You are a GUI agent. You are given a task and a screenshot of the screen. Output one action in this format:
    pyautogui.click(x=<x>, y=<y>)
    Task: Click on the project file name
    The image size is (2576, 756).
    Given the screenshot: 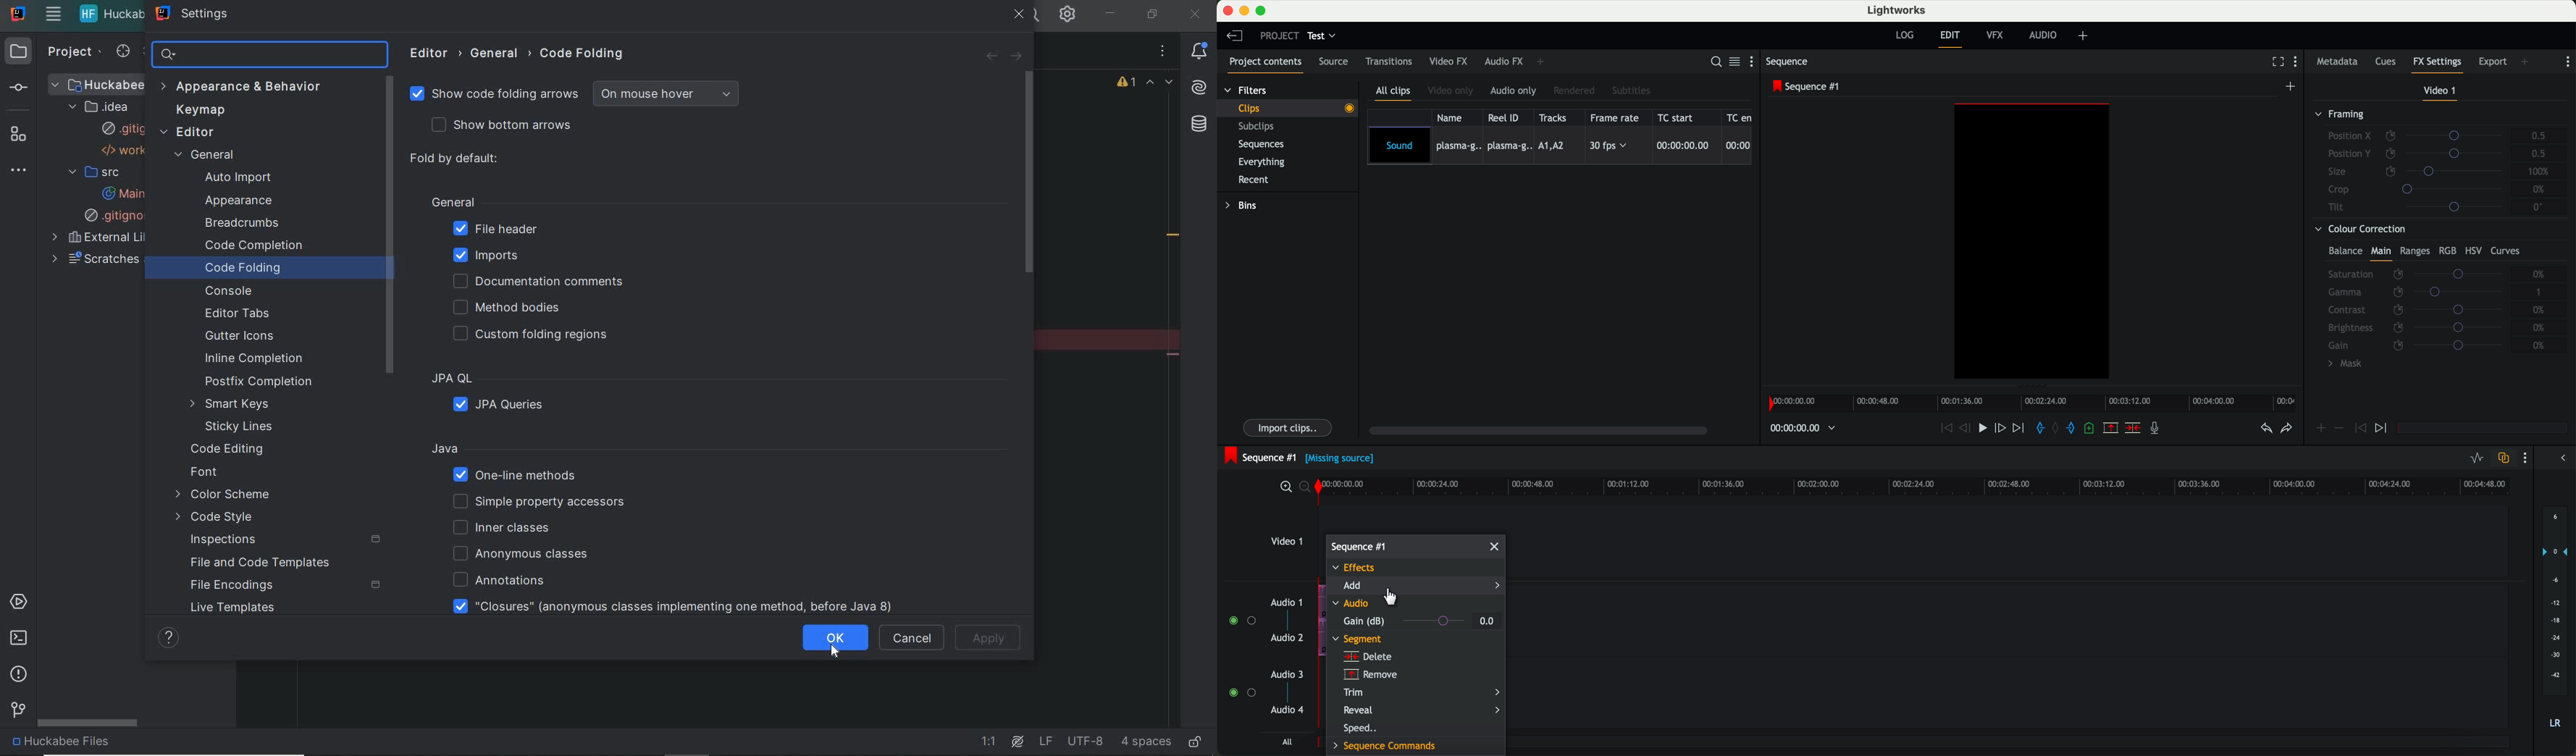 What is the action you would take?
    pyautogui.click(x=106, y=744)
    